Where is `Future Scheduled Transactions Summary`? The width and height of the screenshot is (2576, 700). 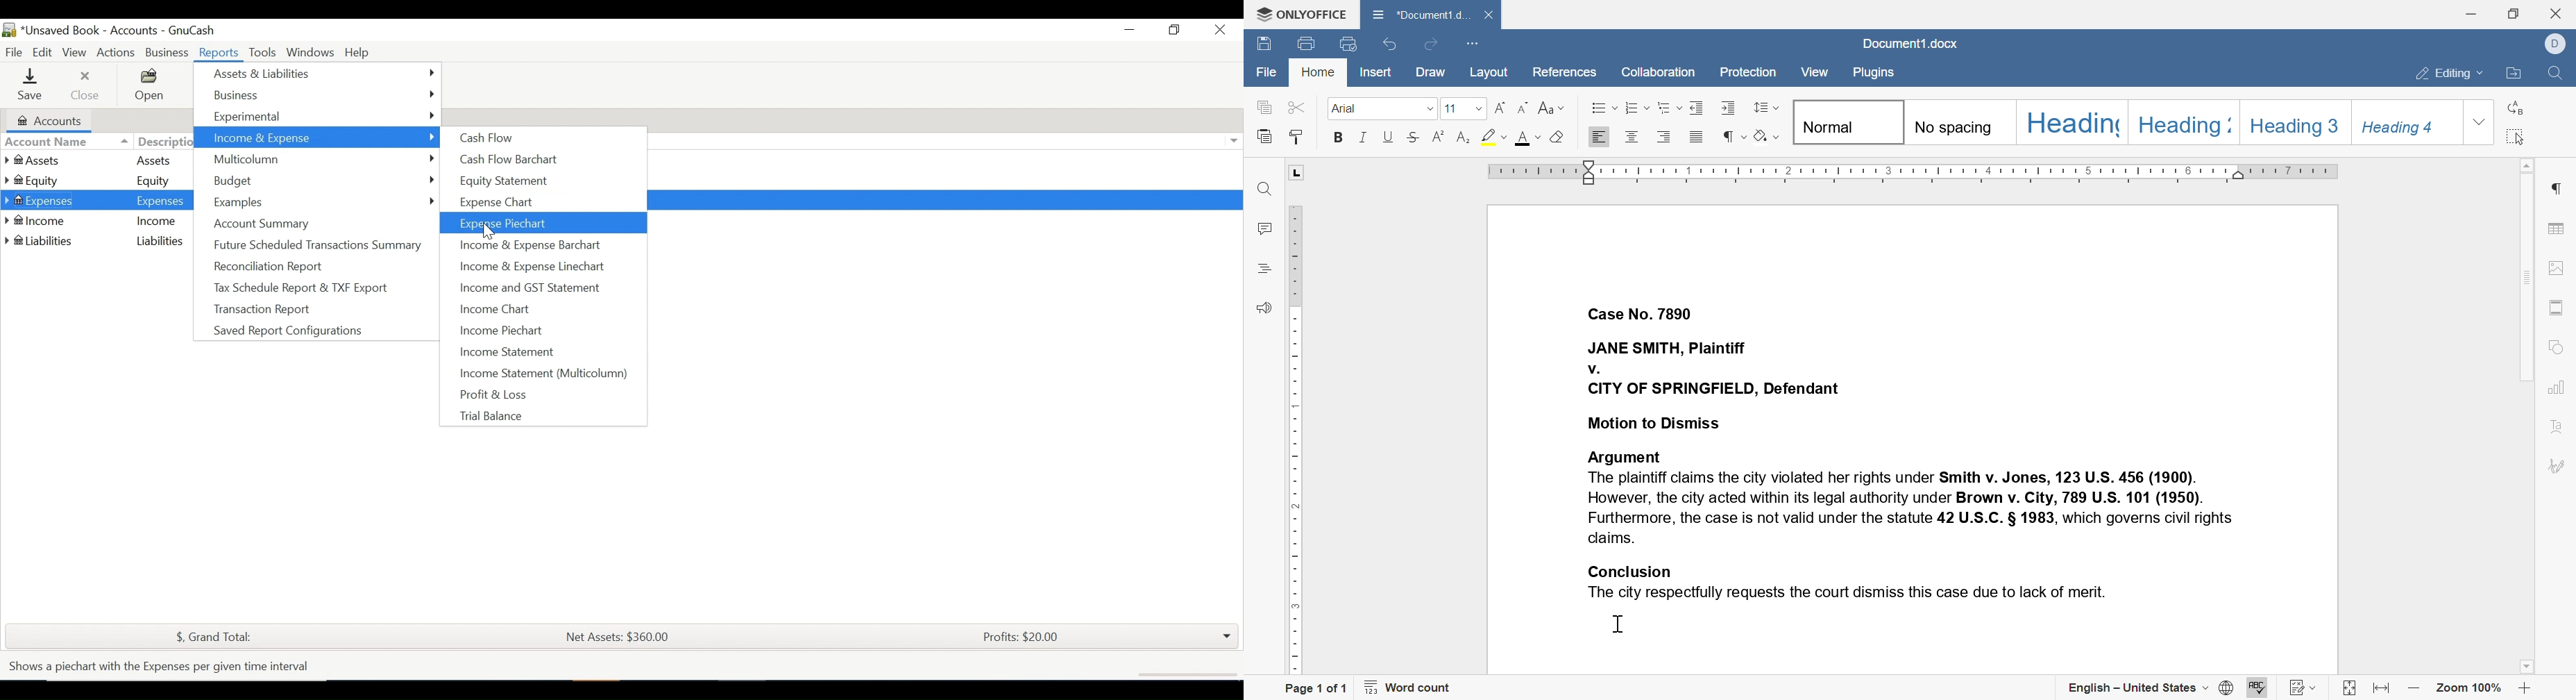
Future Scheduled Transactions Summary is located at coordinates (310, 245).